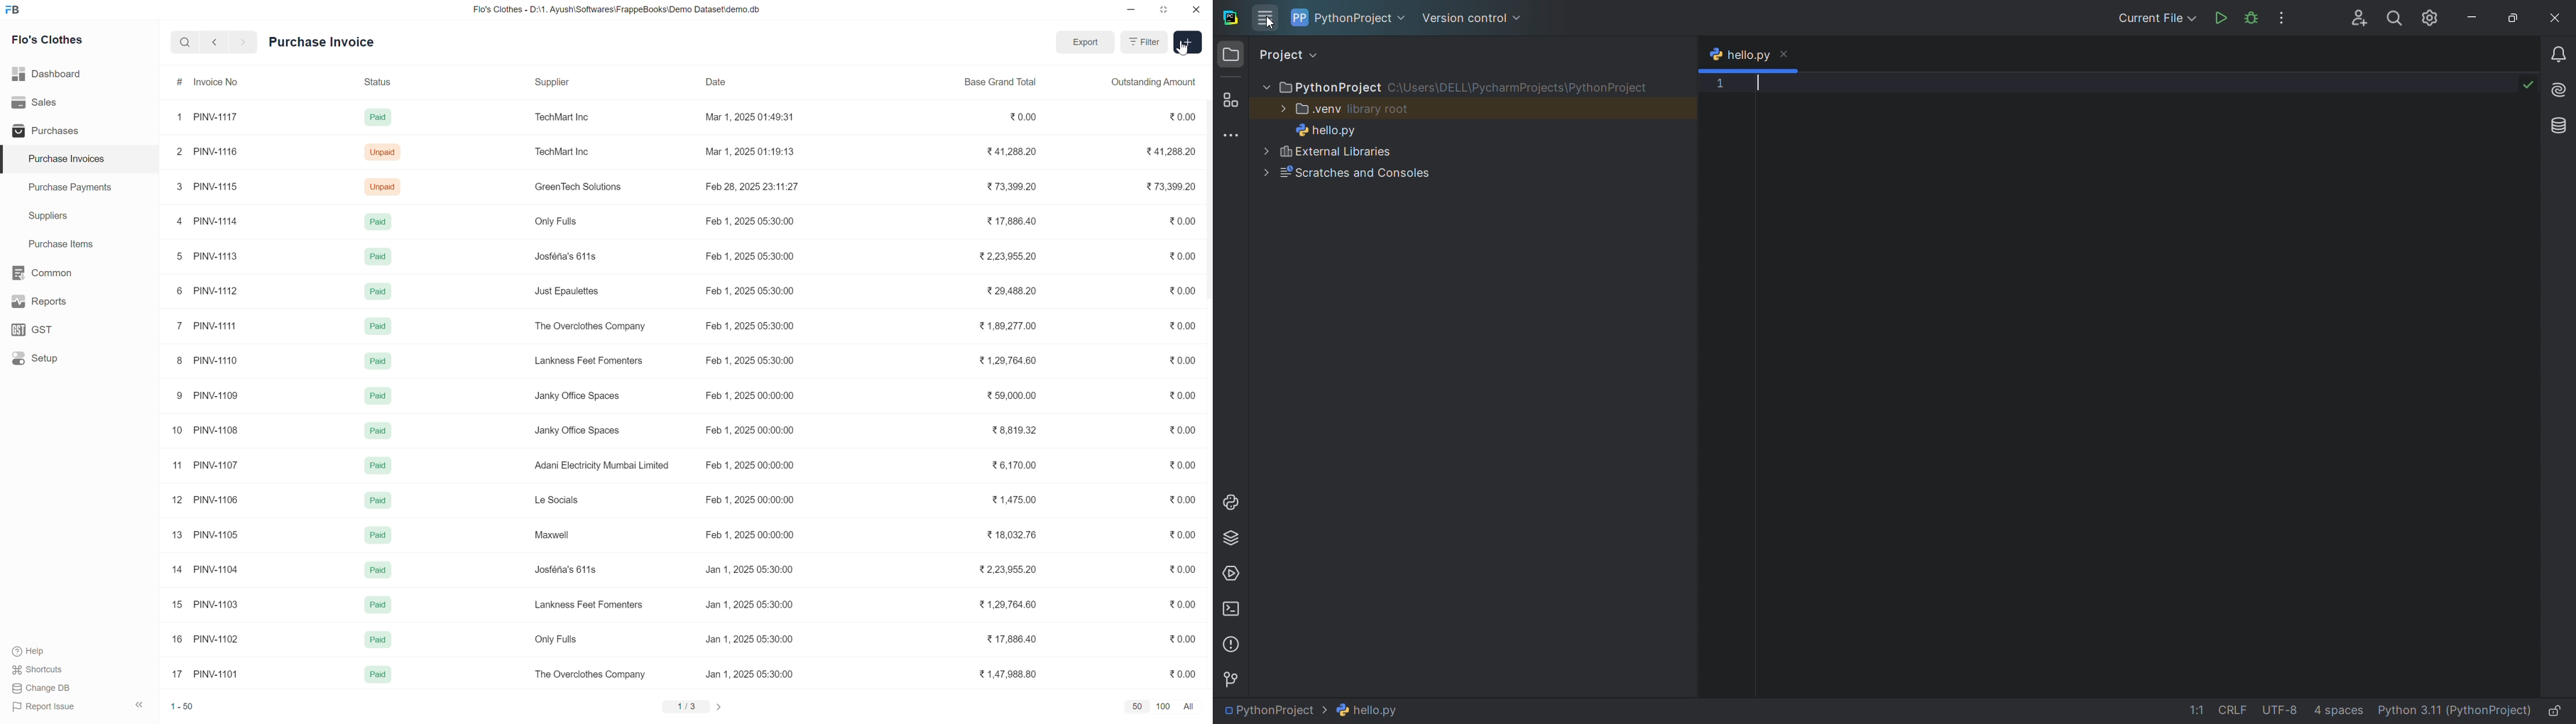 The width and height of the screenshot is (2576, 728). I want to click on Lankness Feet Fomenters, so click(588, 360).